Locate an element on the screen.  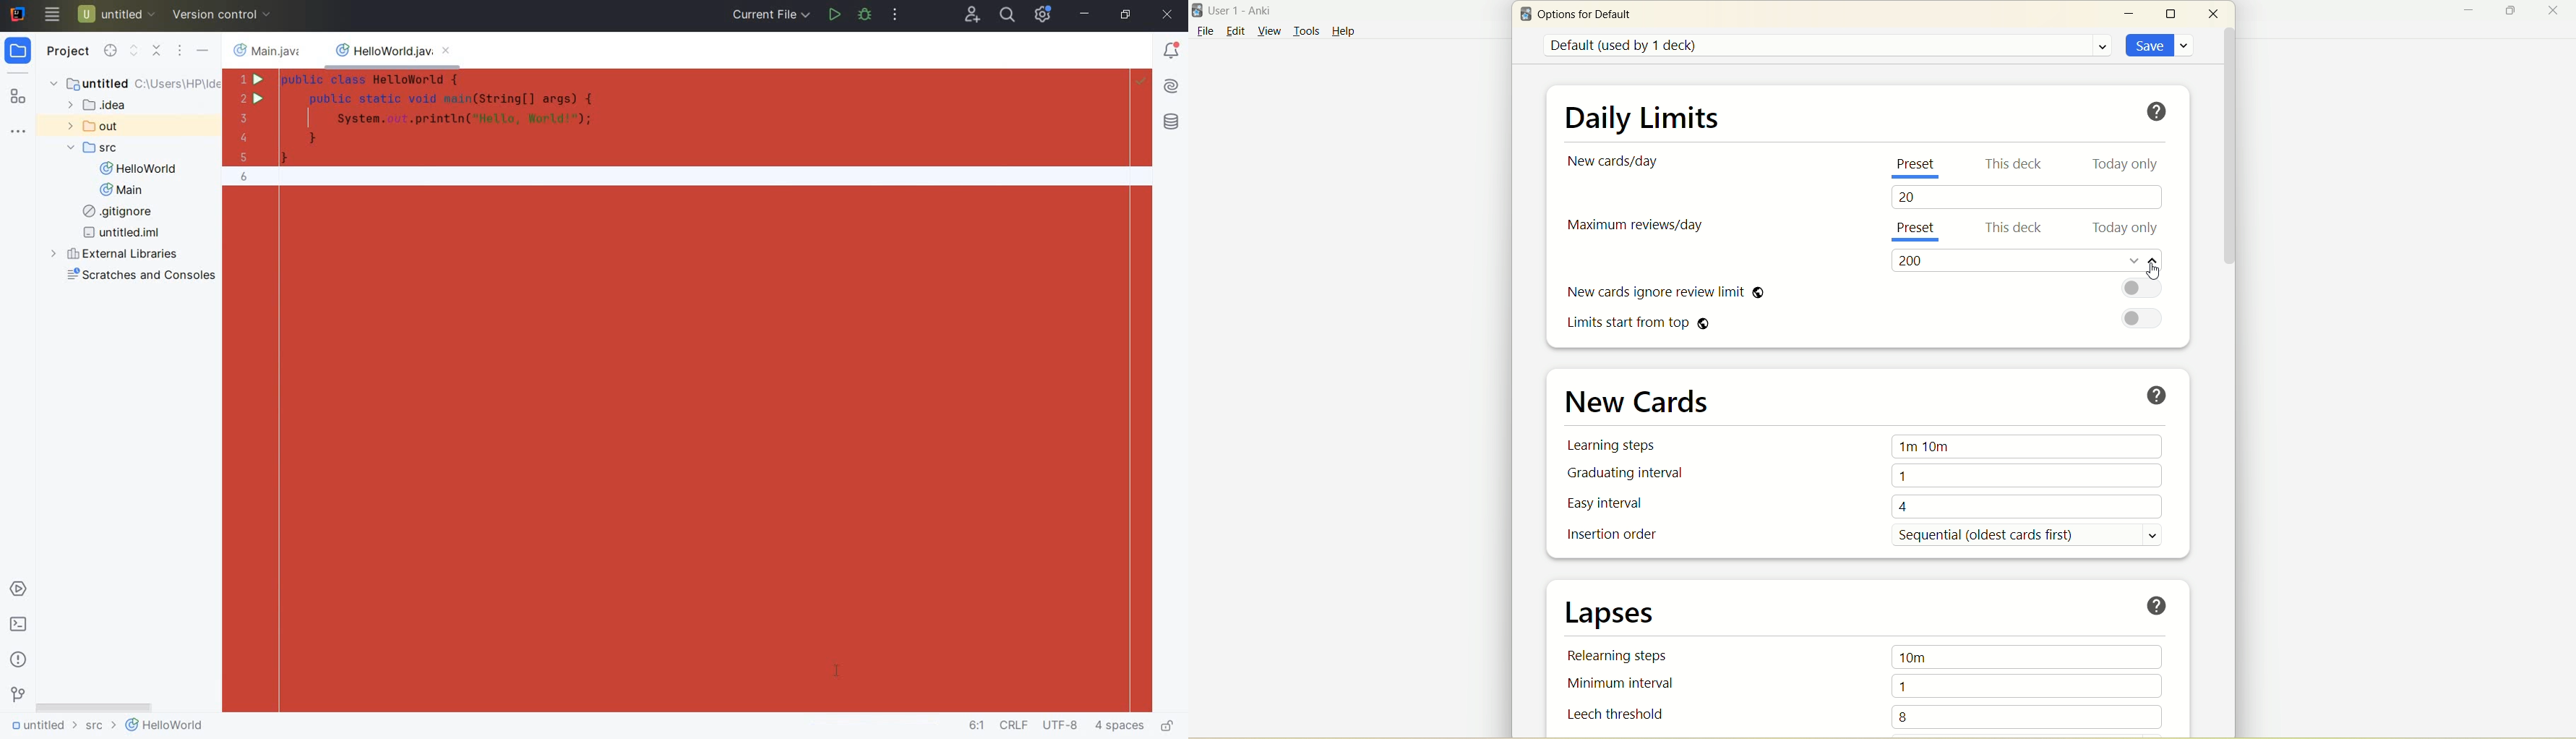
1 is located at coordinates (2032, 685).